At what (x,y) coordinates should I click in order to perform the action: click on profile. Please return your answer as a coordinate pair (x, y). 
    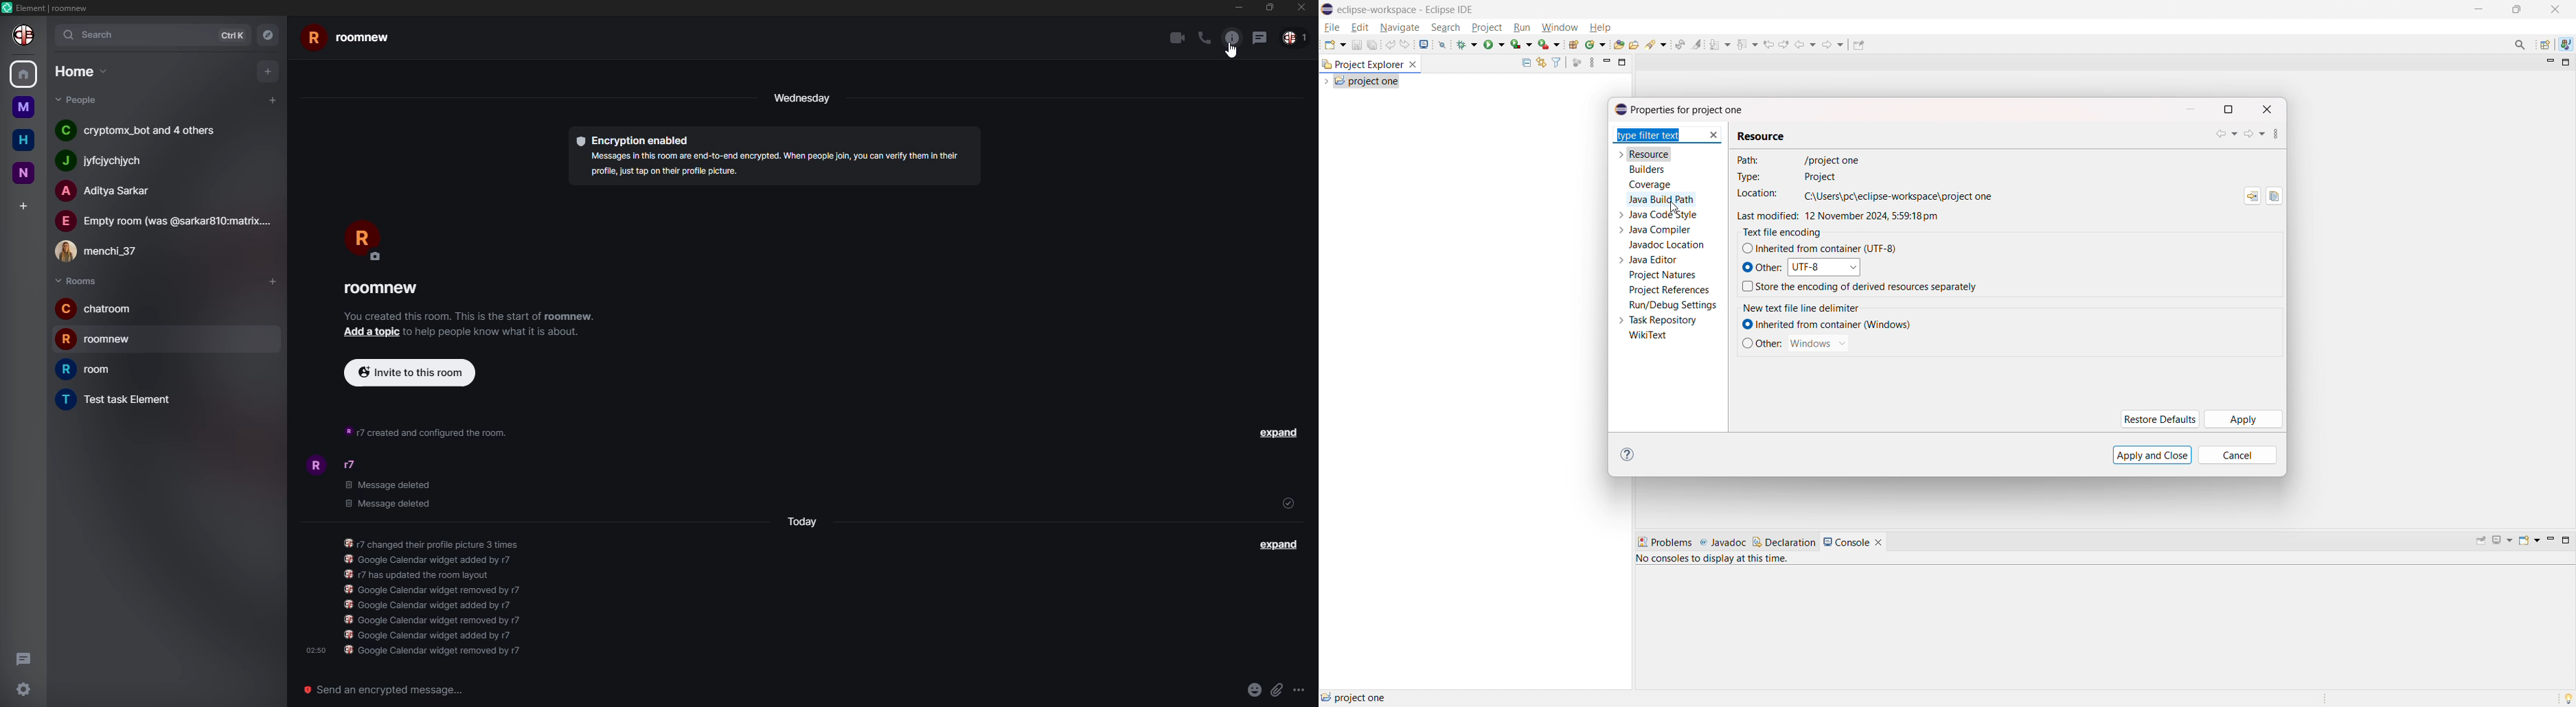
    Looking at the image, I should click on (315, 463).